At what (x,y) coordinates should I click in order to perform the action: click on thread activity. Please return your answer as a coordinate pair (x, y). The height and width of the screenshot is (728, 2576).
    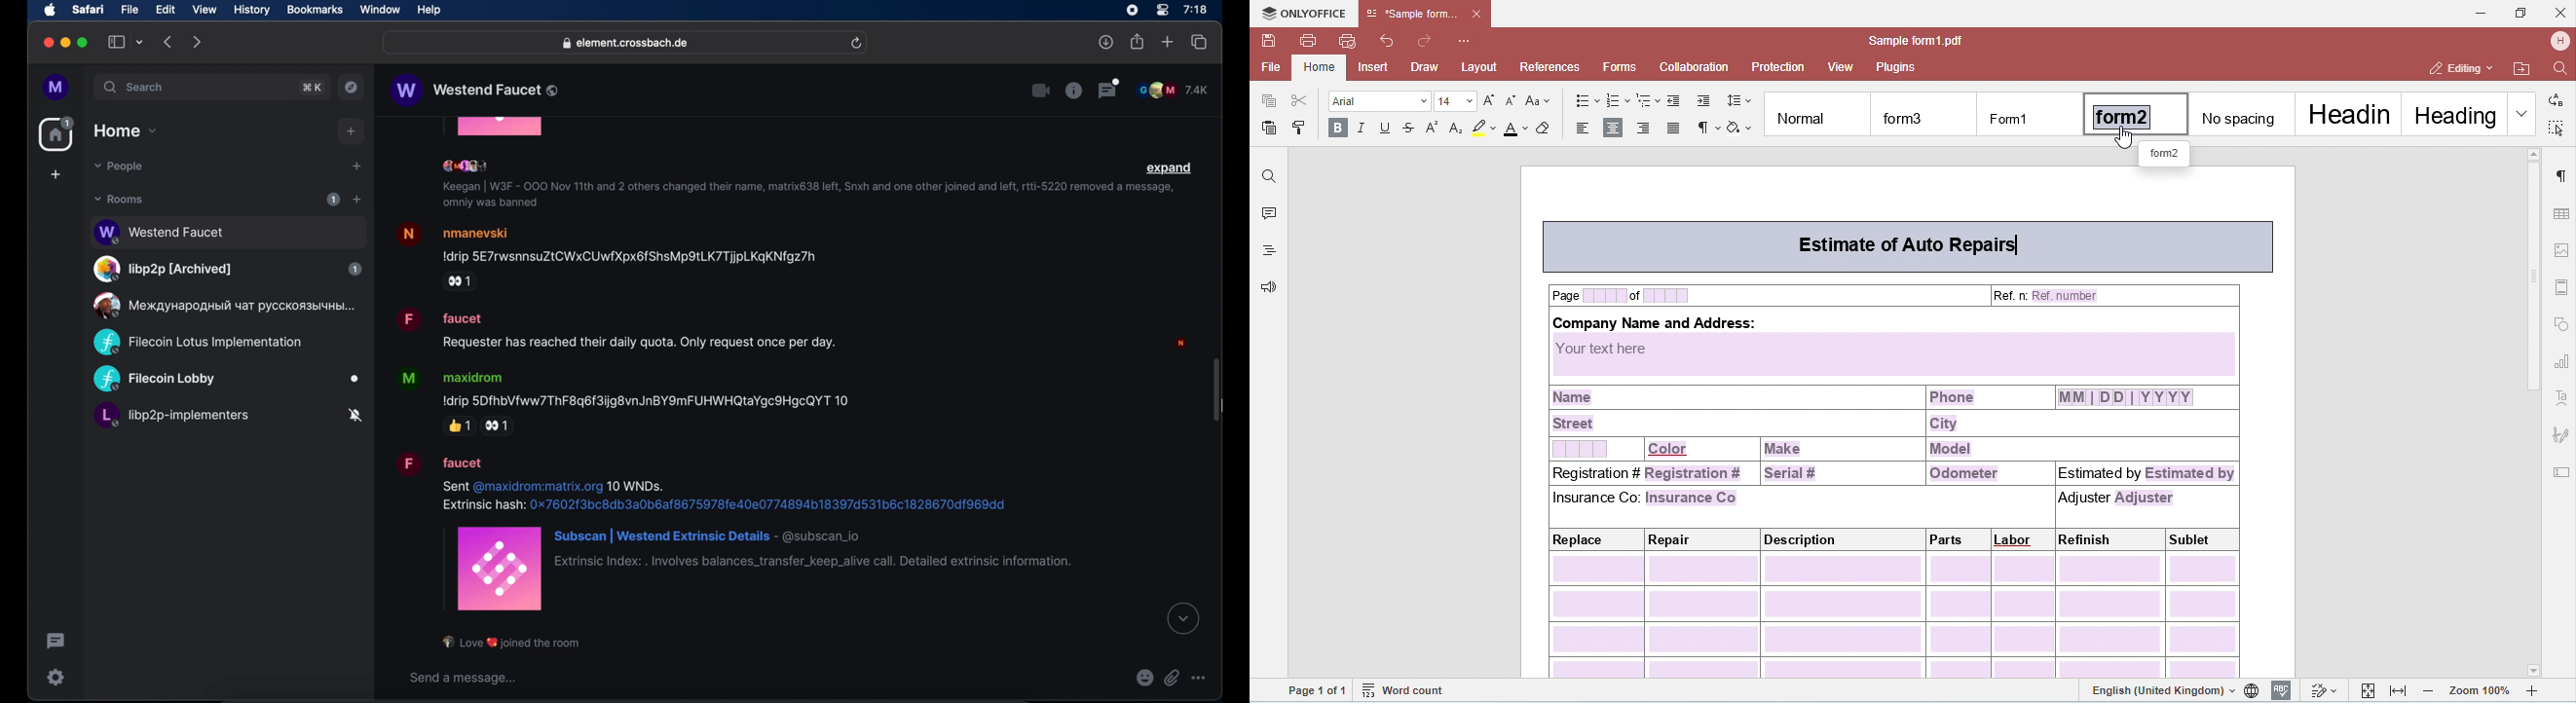
    Looking at the image, I should click on (57, 641).